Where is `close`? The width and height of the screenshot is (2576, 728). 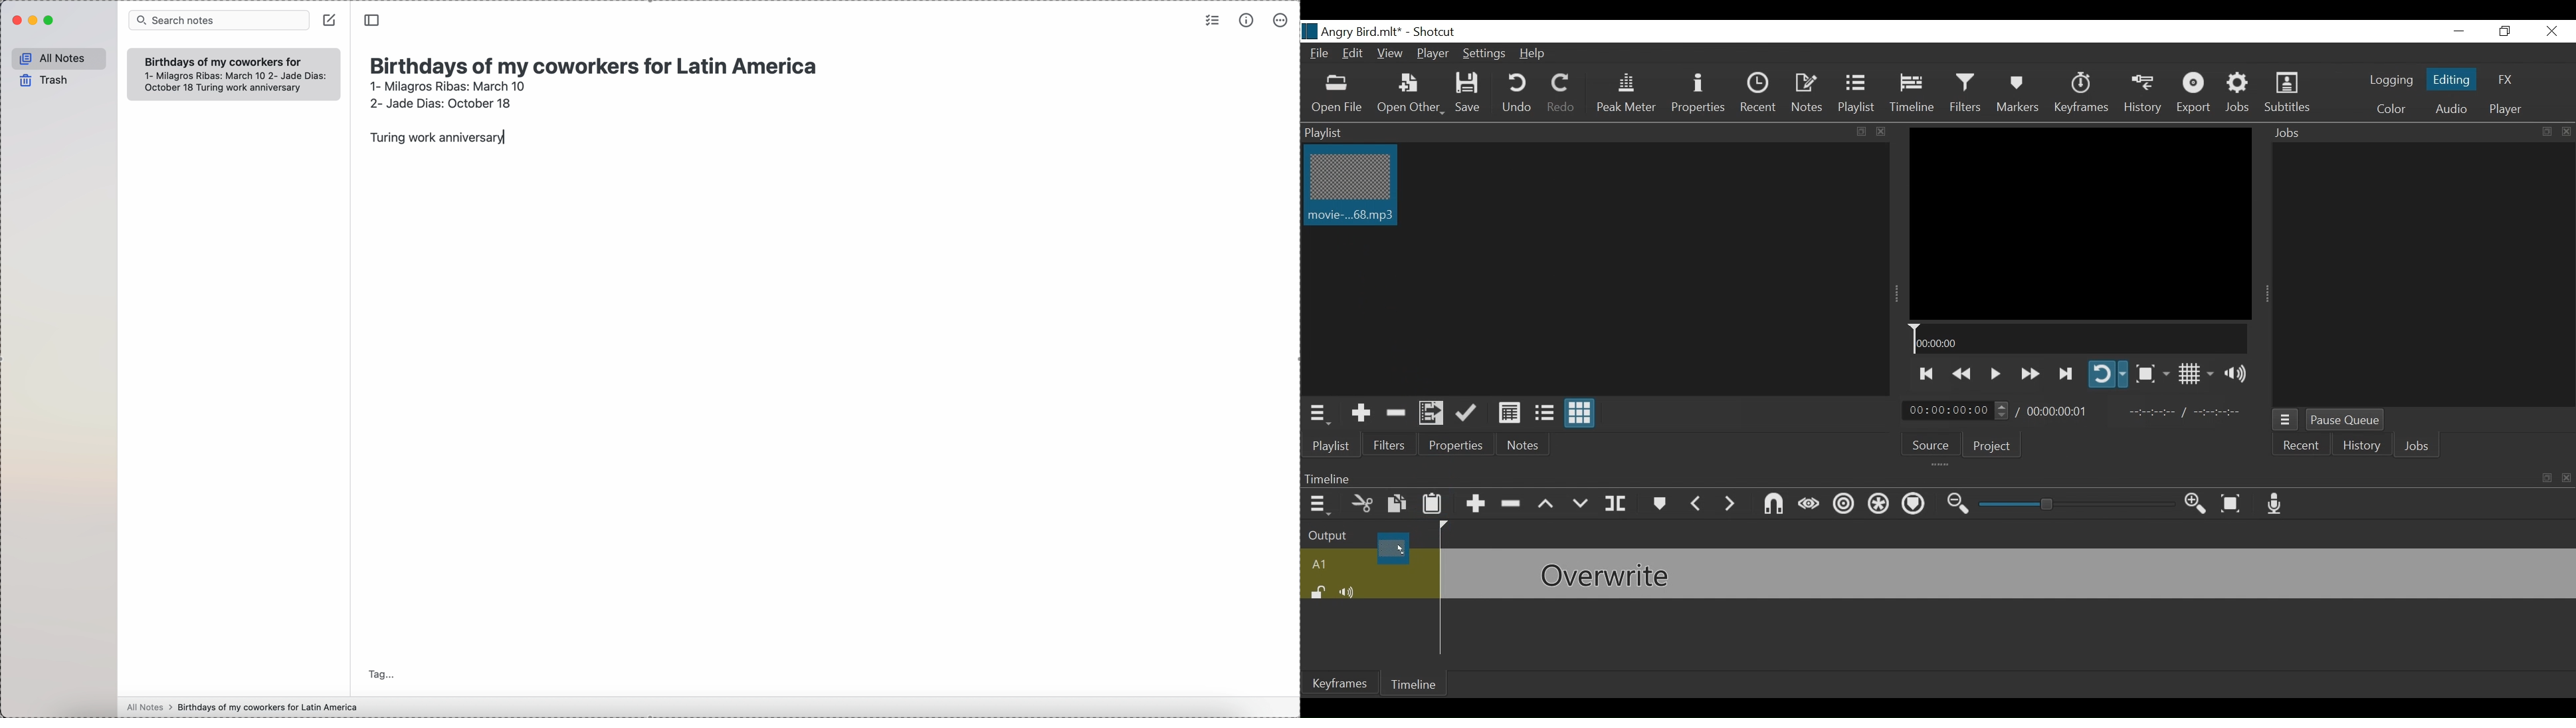
close is located at coordinates (2564, 477).